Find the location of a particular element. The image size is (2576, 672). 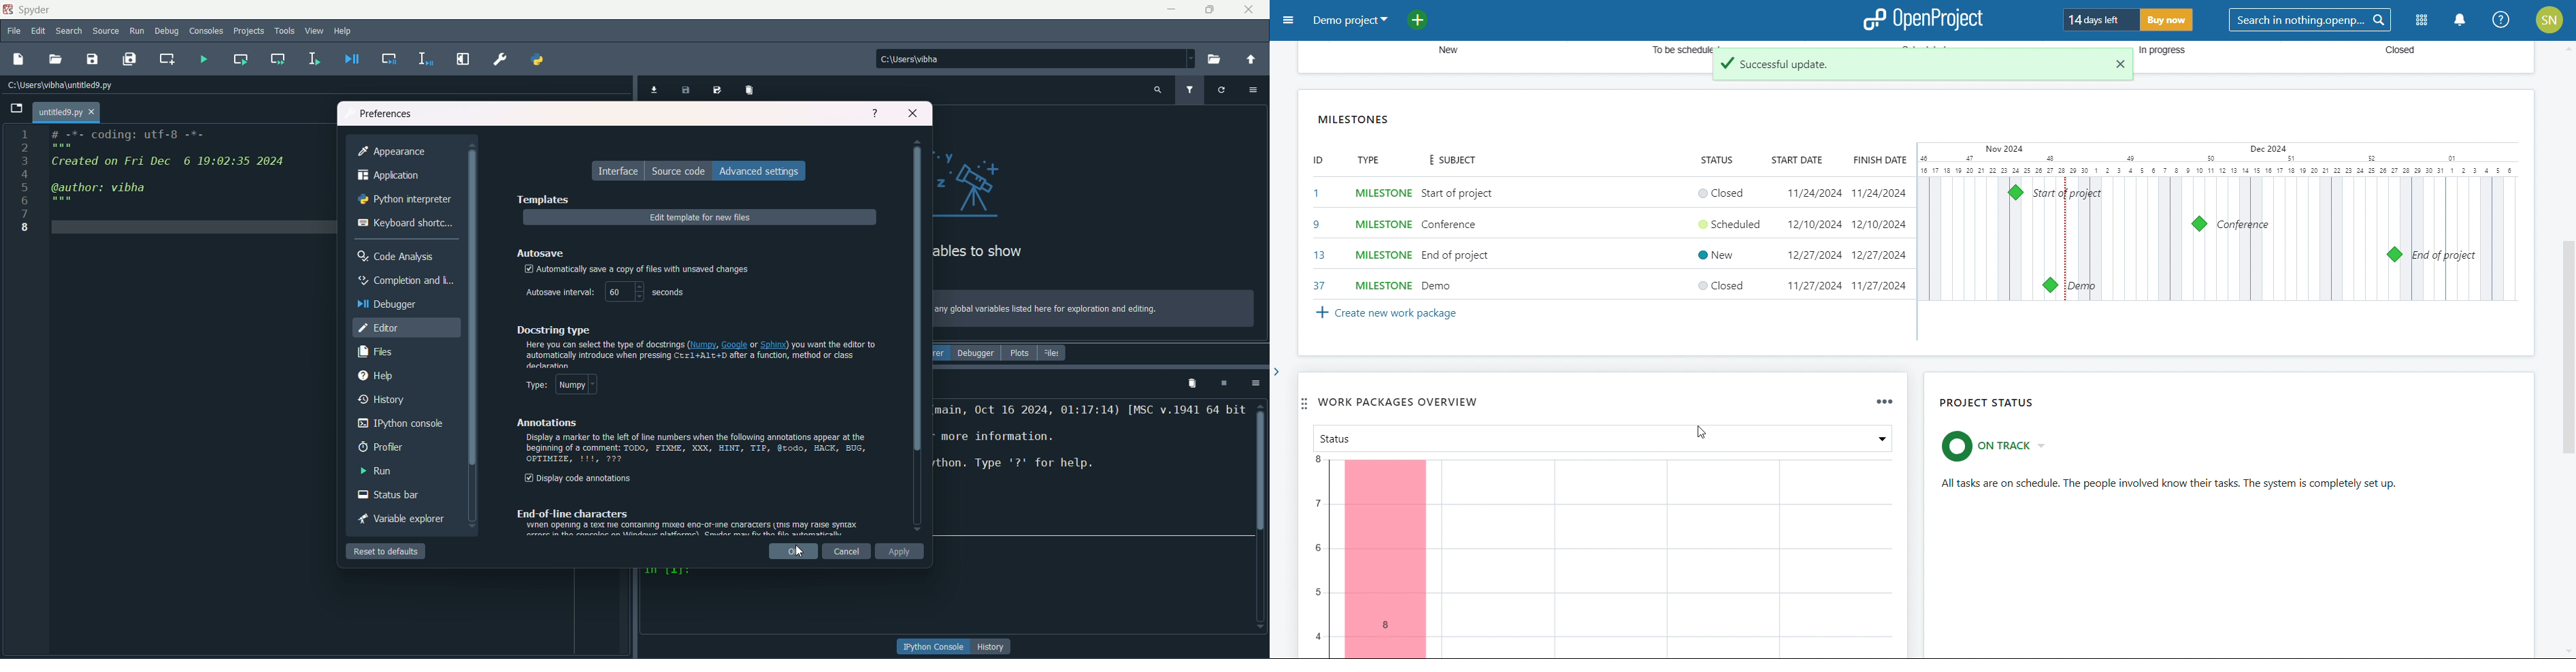

files is located at coordinates (1053, 353).